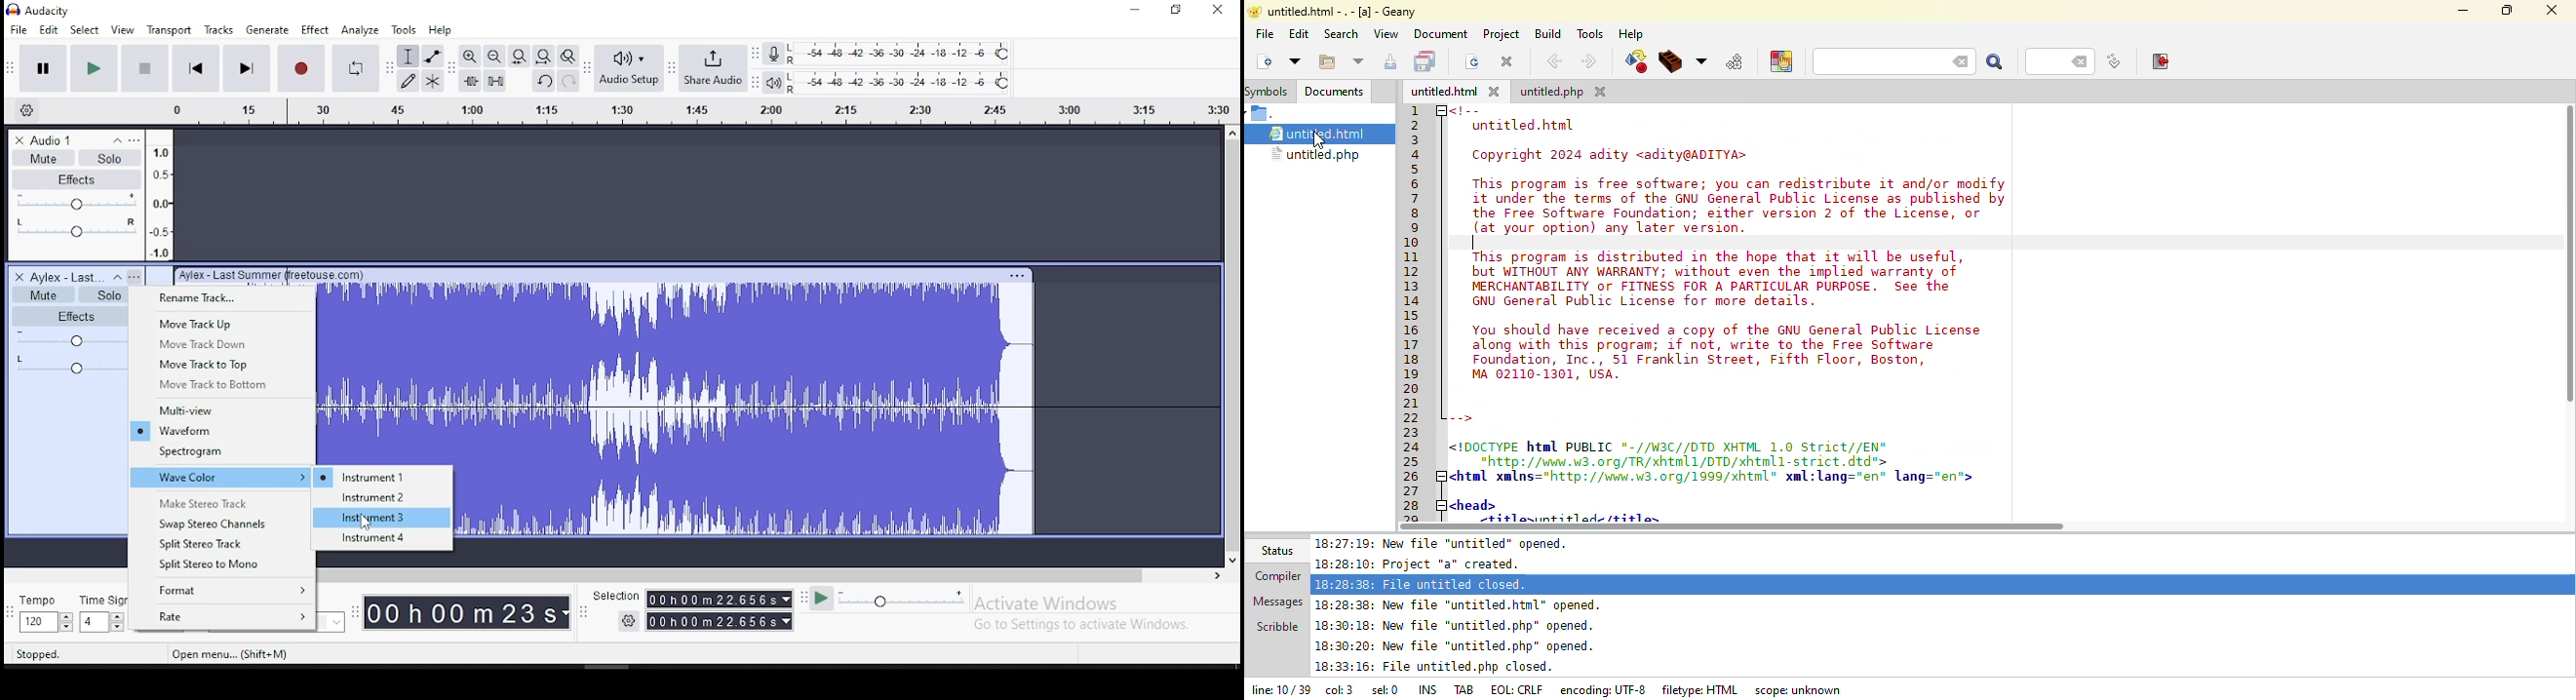  Describe the element at coordinates (86, 30) in the screenshot. I see `select` at that location.